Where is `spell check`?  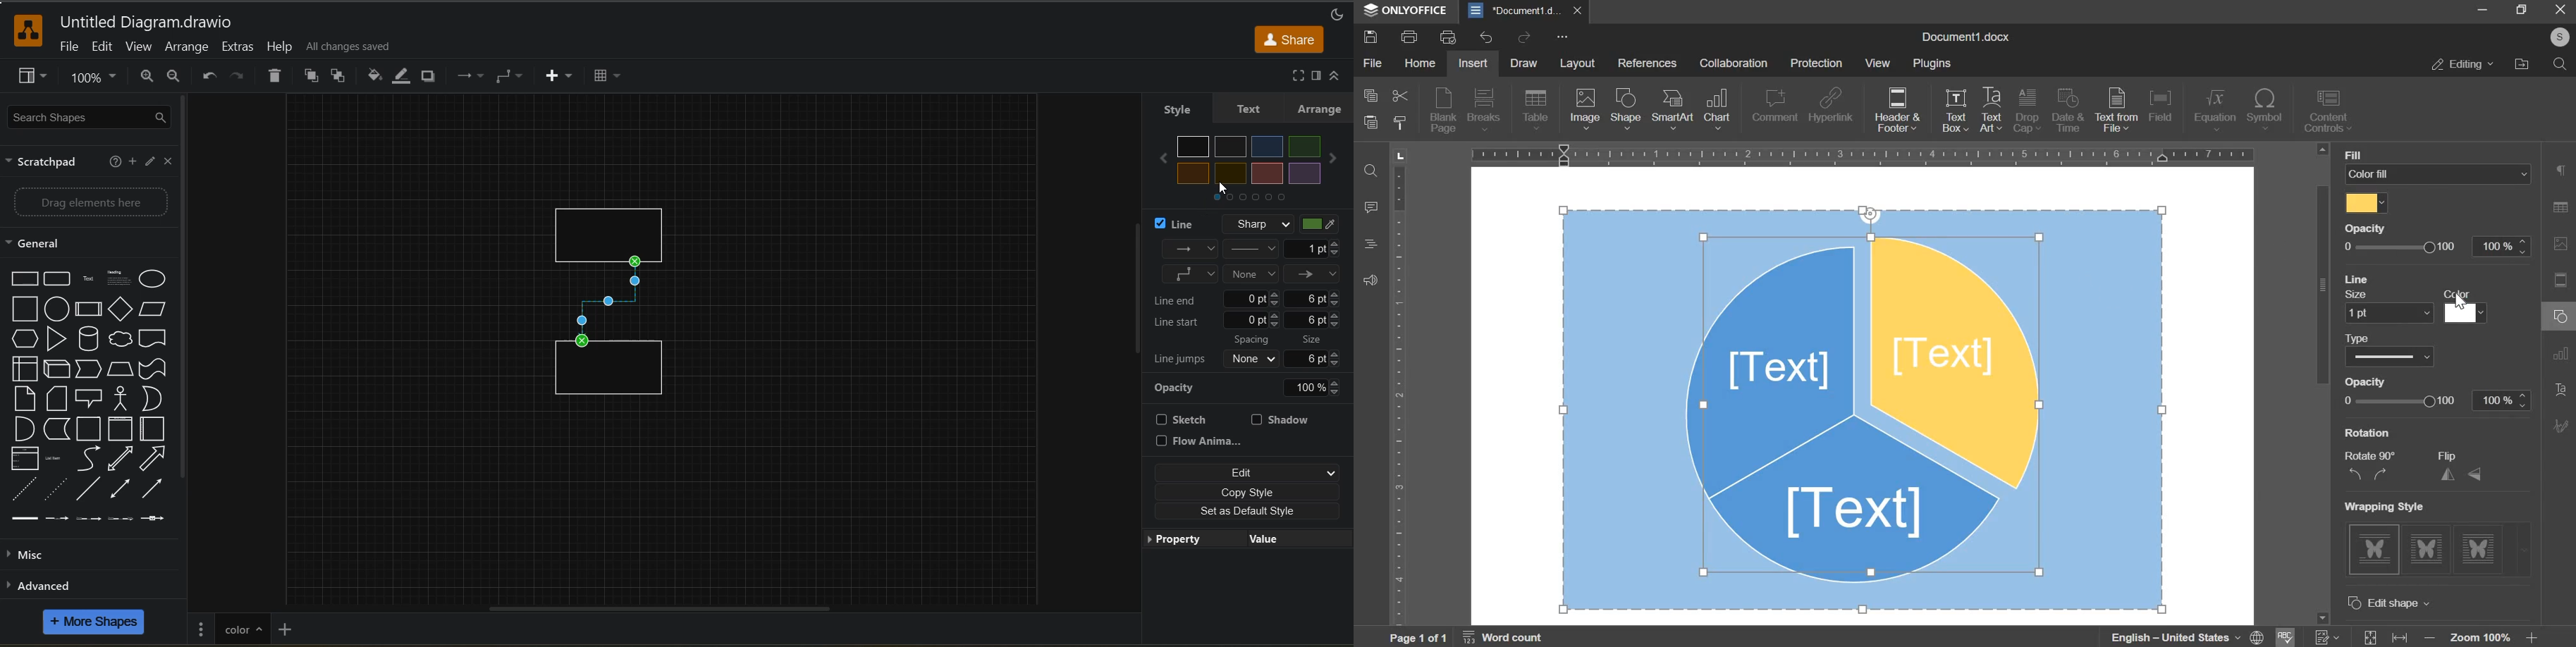 spell check is located at coordinates (2285, 637).